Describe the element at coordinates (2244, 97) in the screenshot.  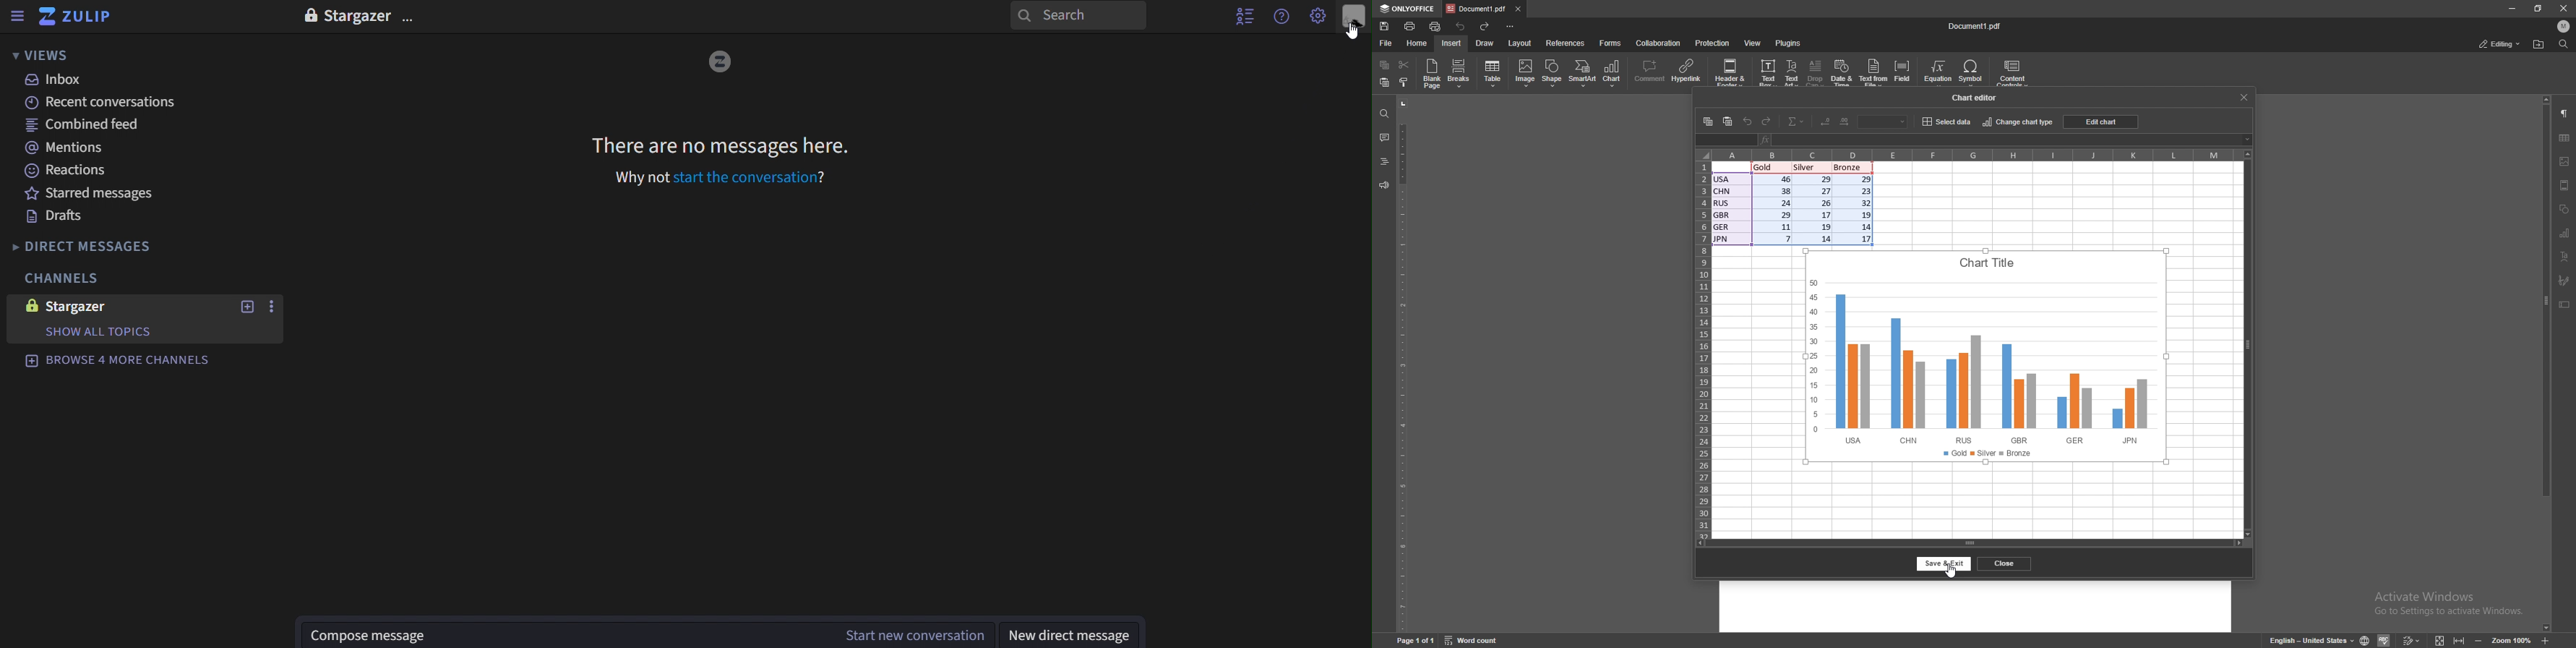
I see `close` at that location.